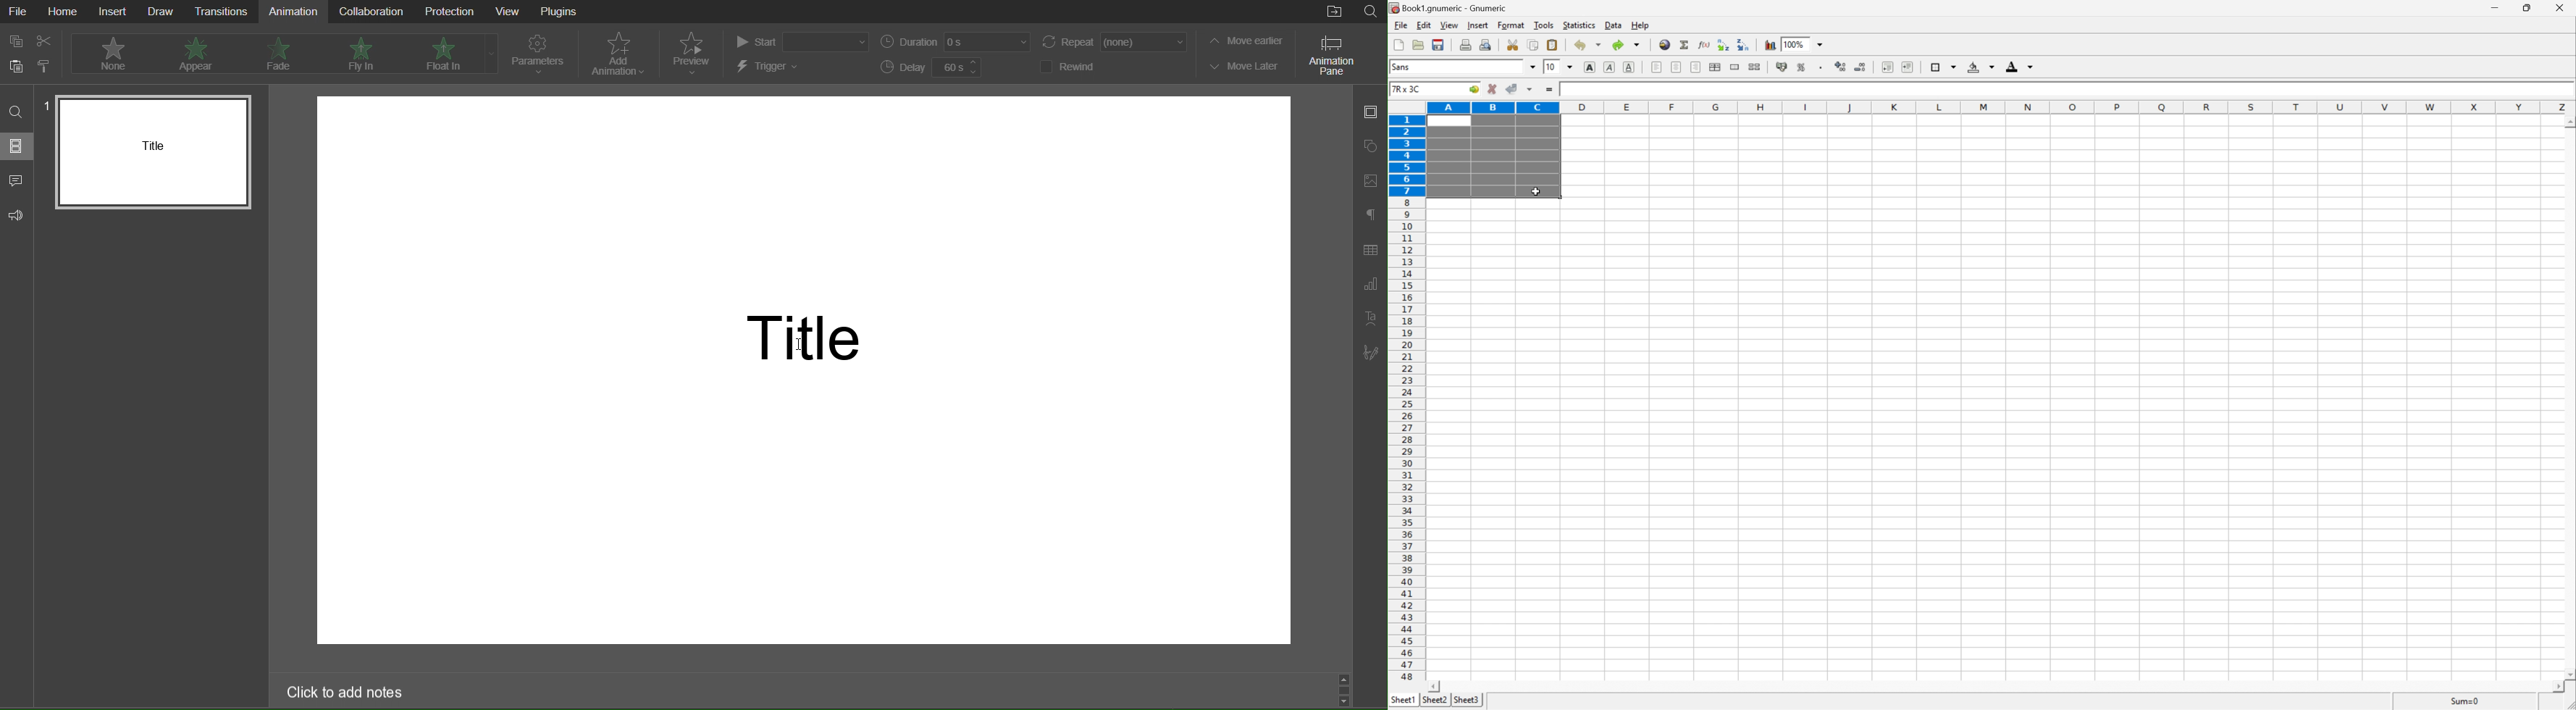 The height and width of the screenshot is (728, 2576). Describe the element at coordinates (198, 54) in the screenshot. I see `Appear` at that location.